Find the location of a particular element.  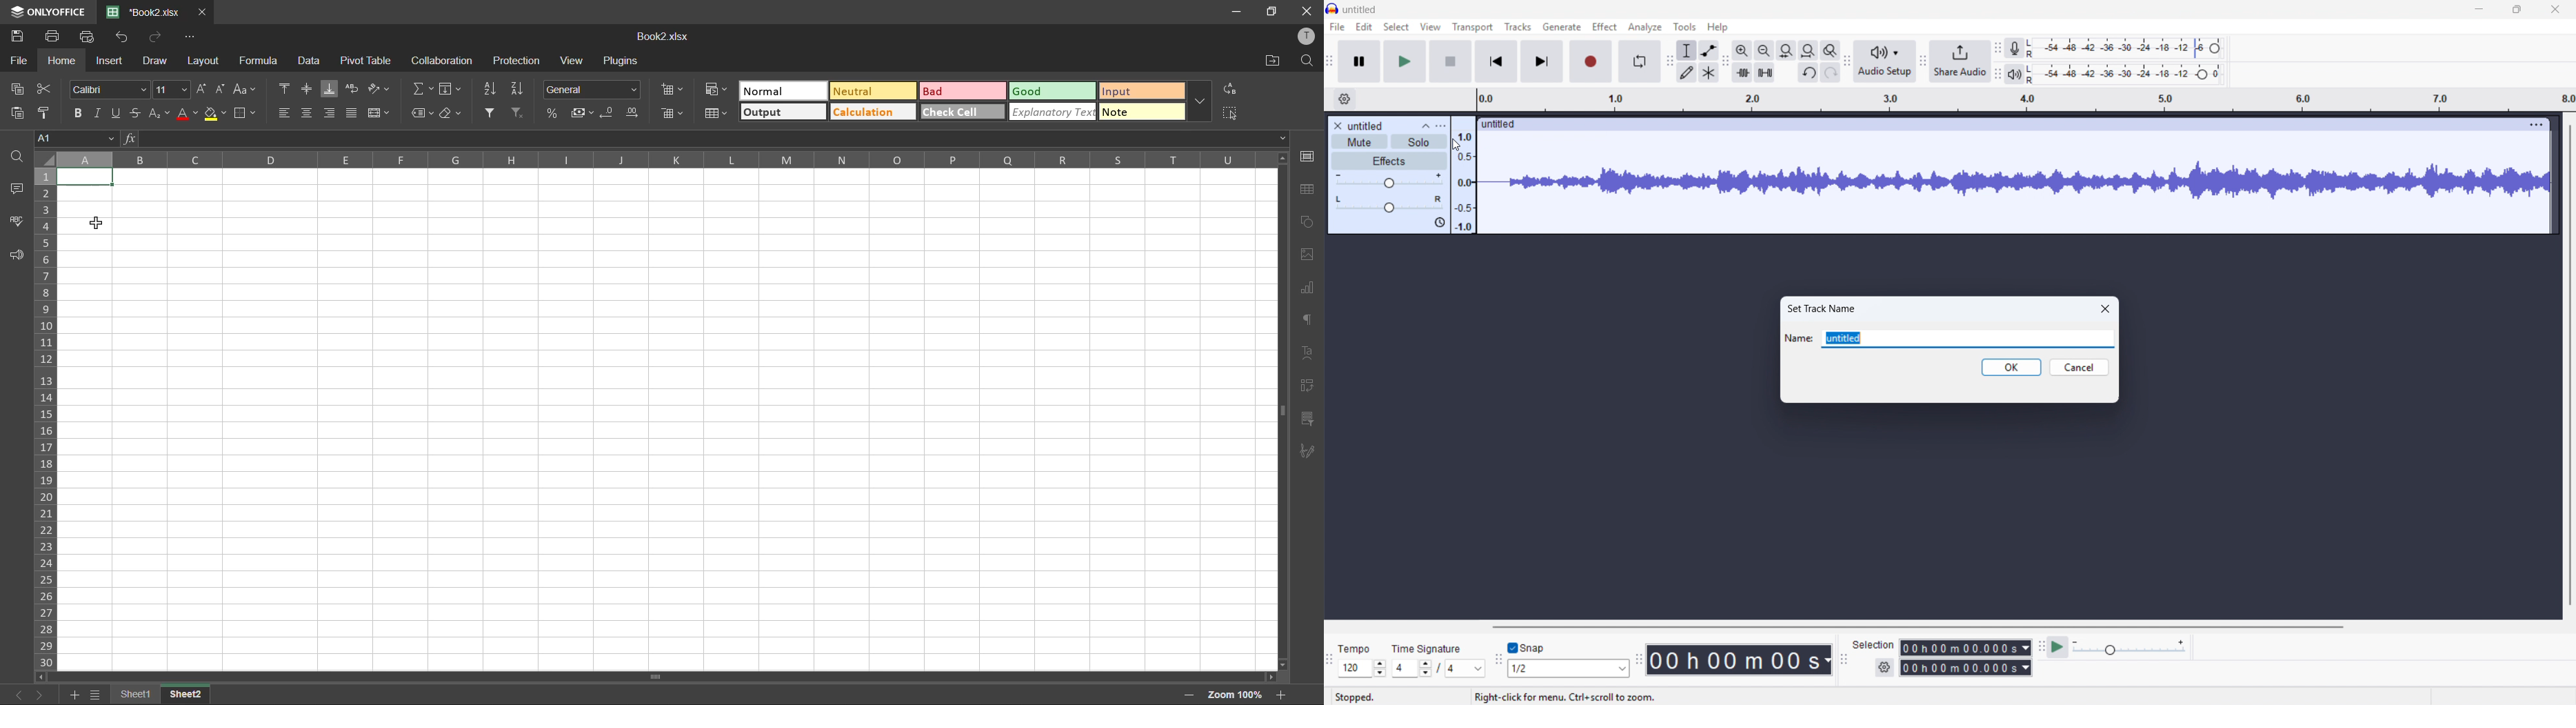

Close is located at coordinates (2556, 10).